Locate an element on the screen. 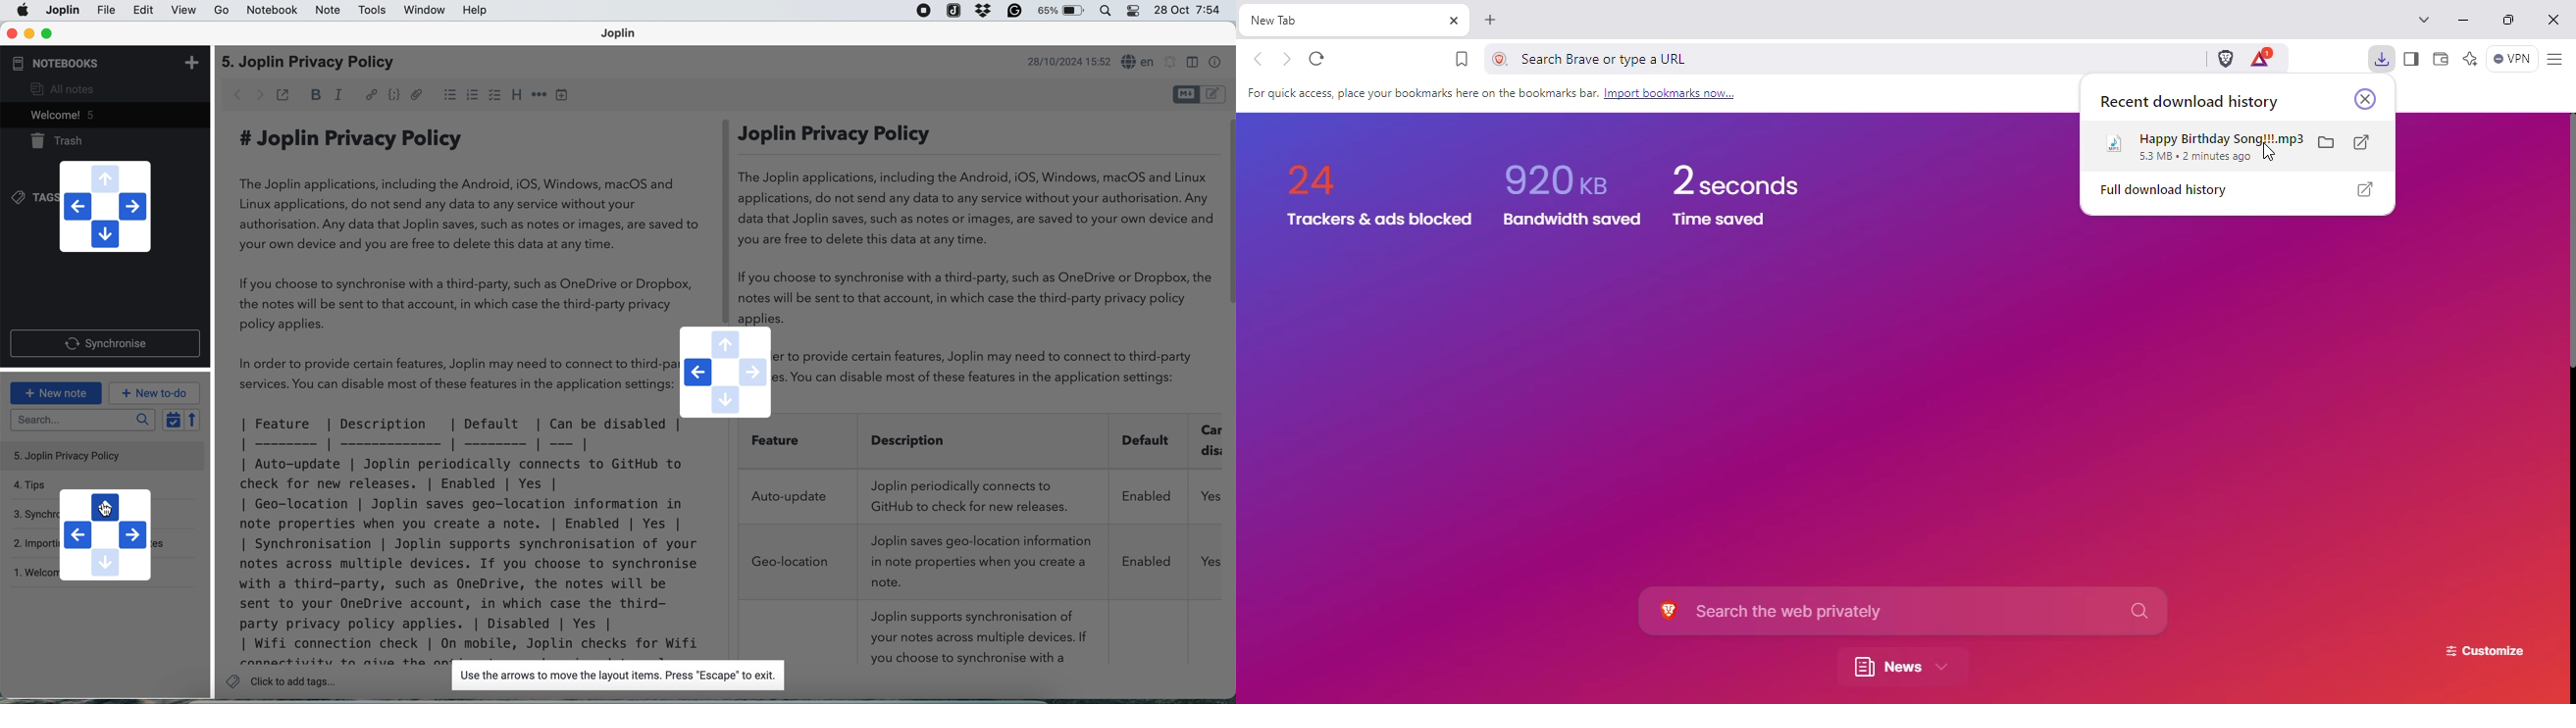 The image size is (2576, 728). view is located at coordinates (184, 11).